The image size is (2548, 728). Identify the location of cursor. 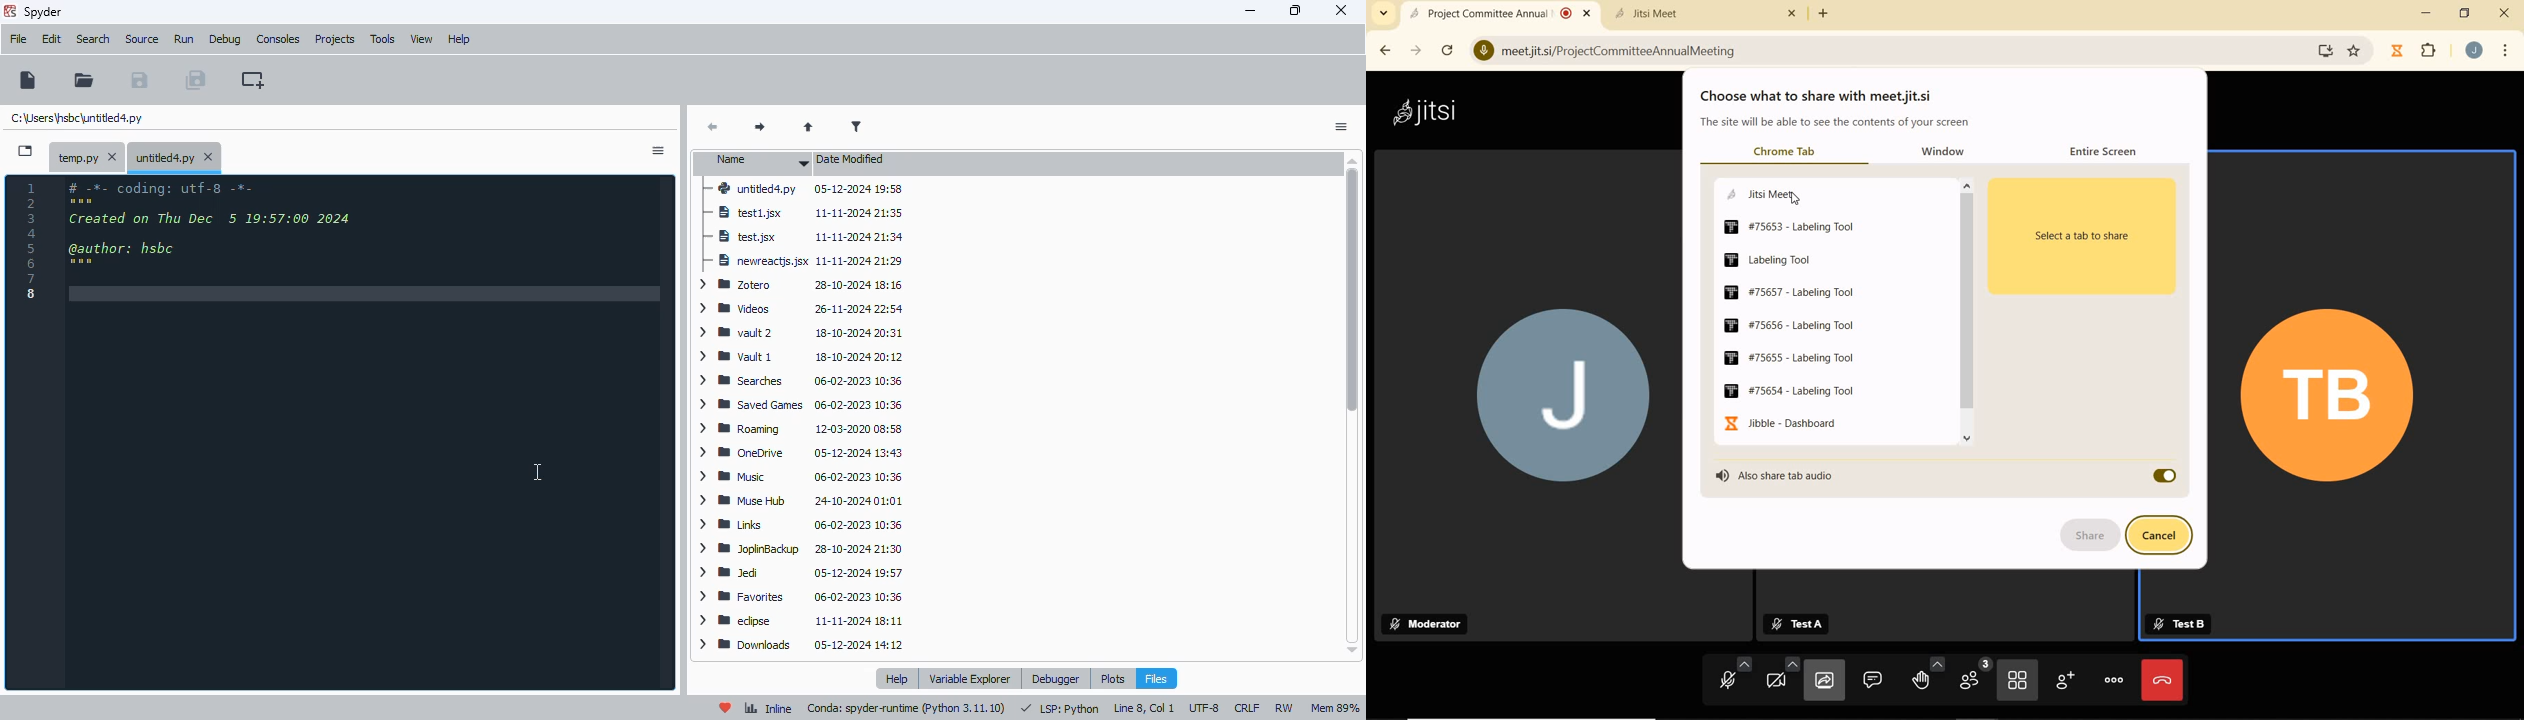
(1798, 201).